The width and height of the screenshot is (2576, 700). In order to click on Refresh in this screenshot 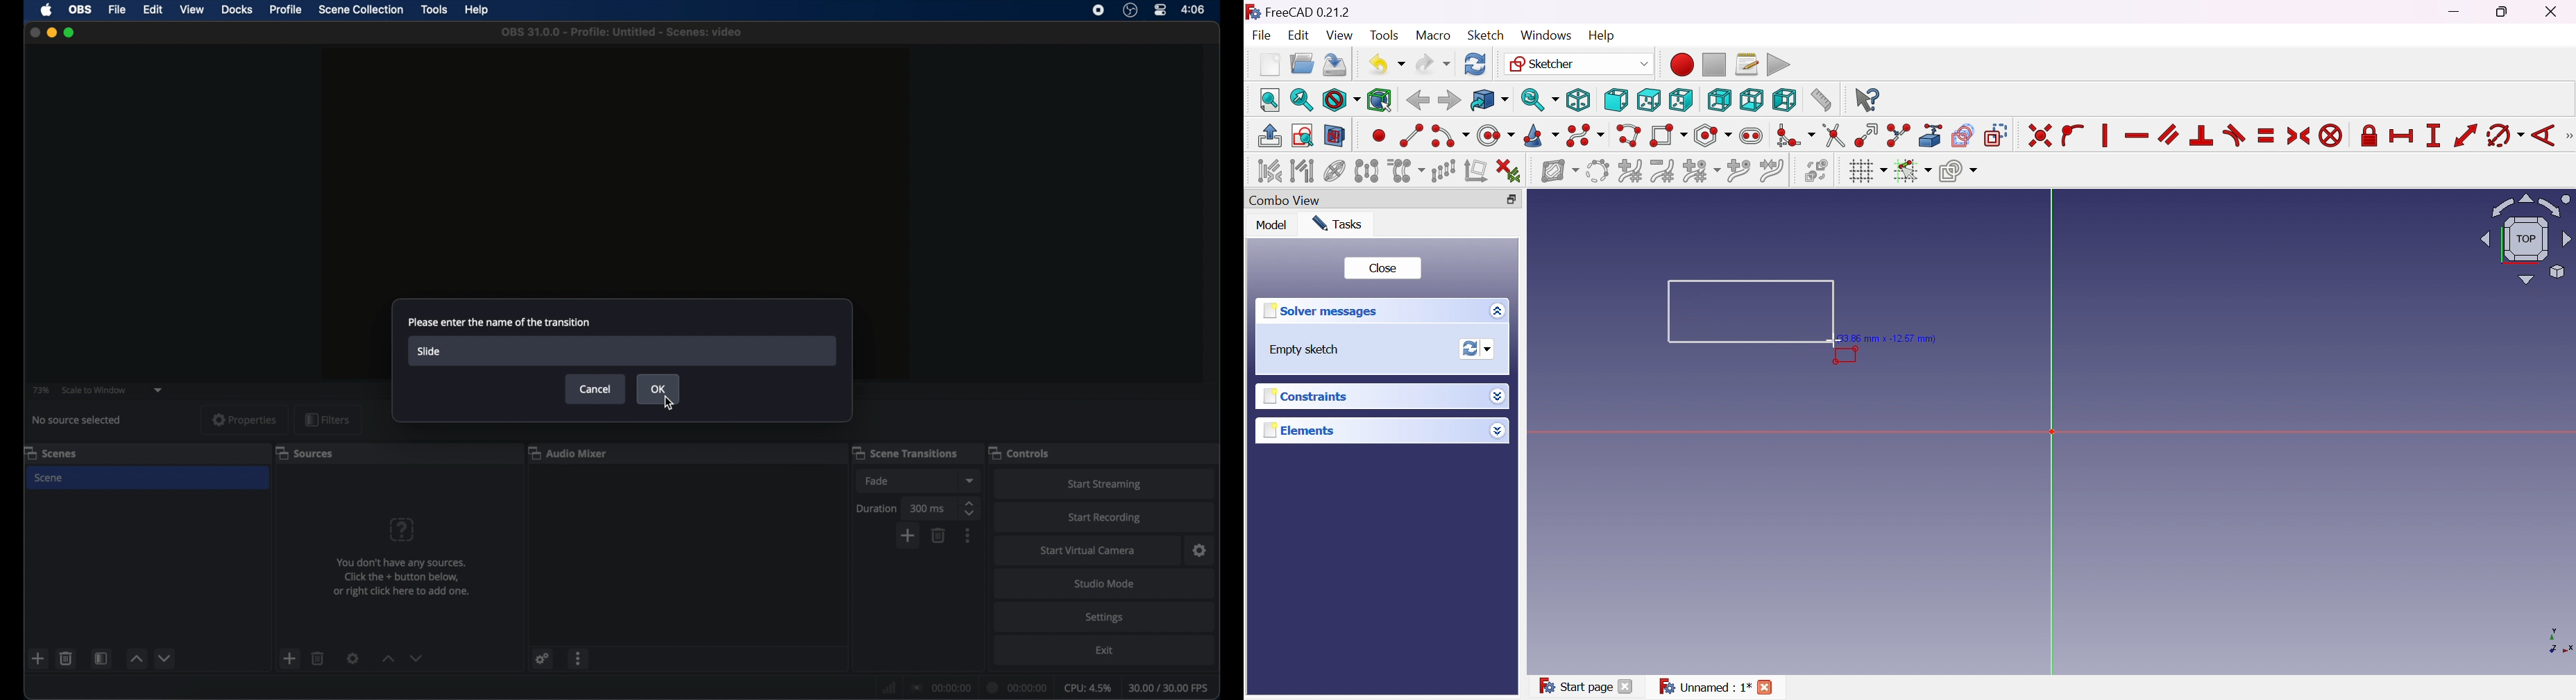, I will do `click(1477, 64)`.